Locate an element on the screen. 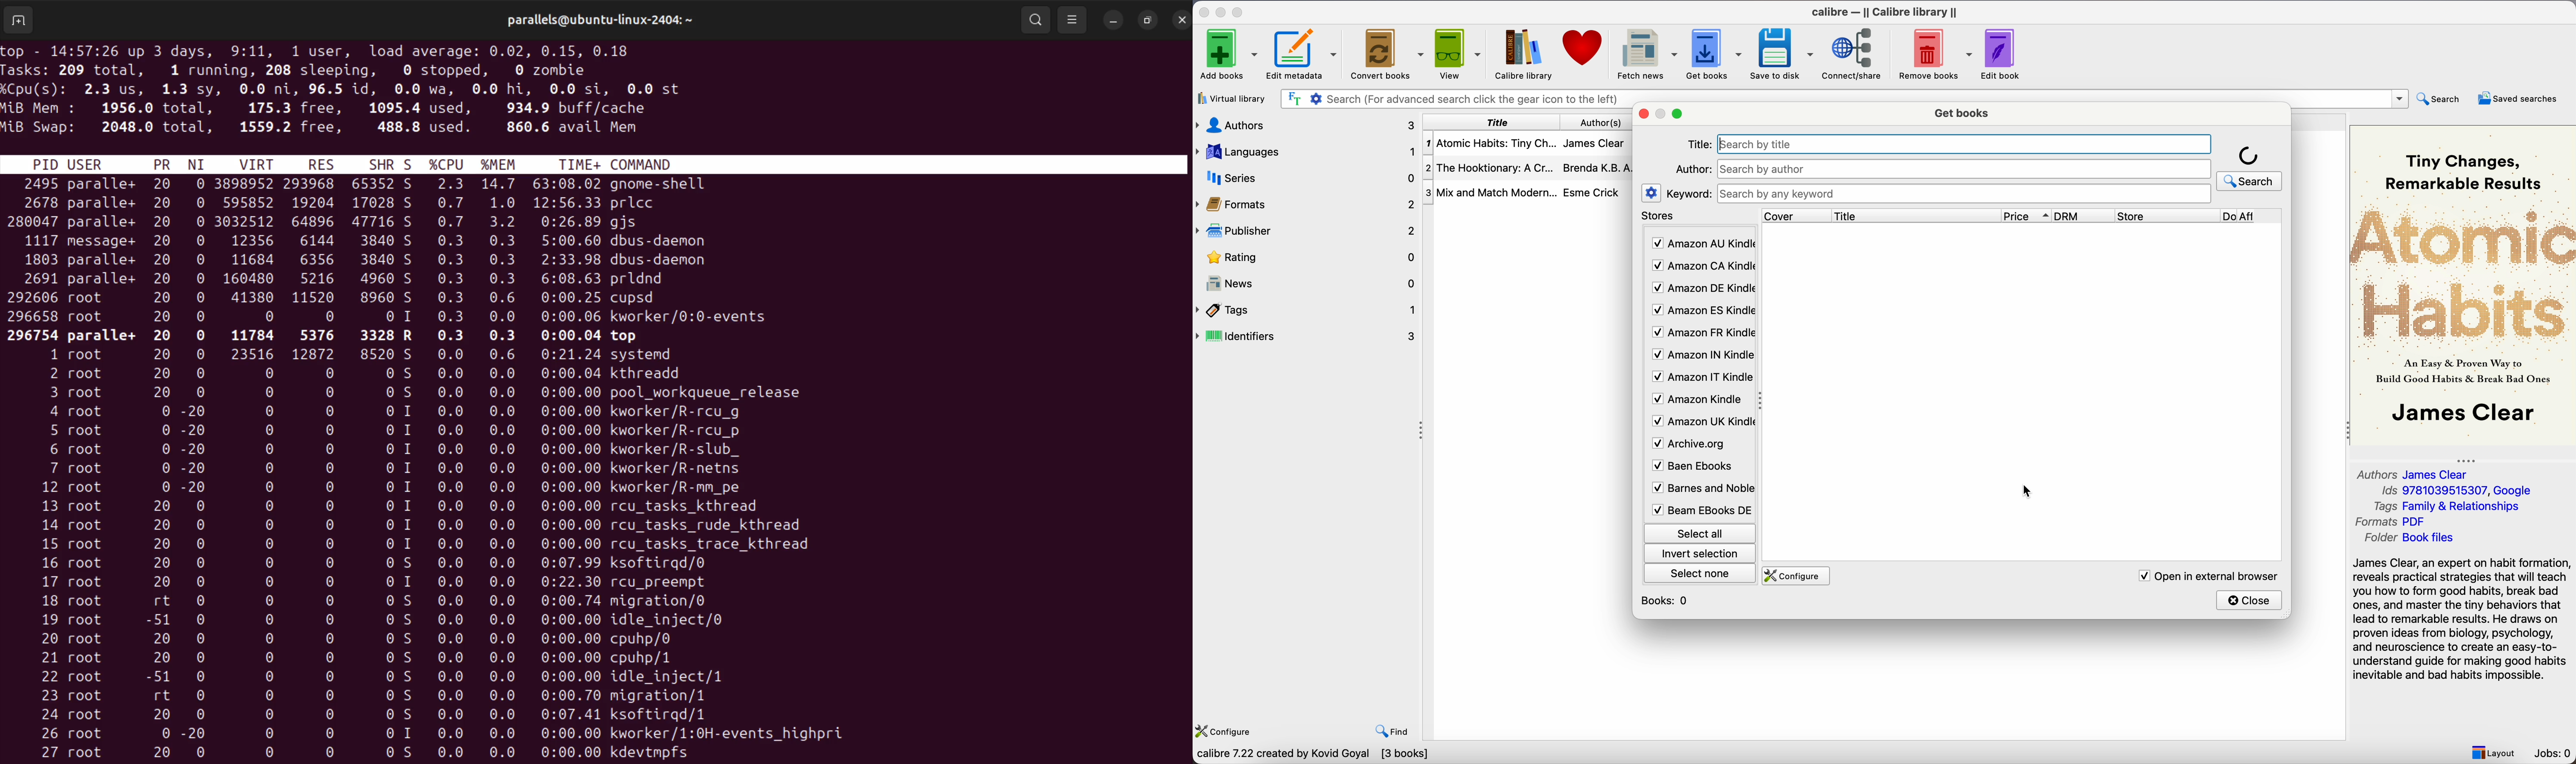 The width and height of the screenshot is (2576, 784). search bar is located at coordinates (1965, 194).